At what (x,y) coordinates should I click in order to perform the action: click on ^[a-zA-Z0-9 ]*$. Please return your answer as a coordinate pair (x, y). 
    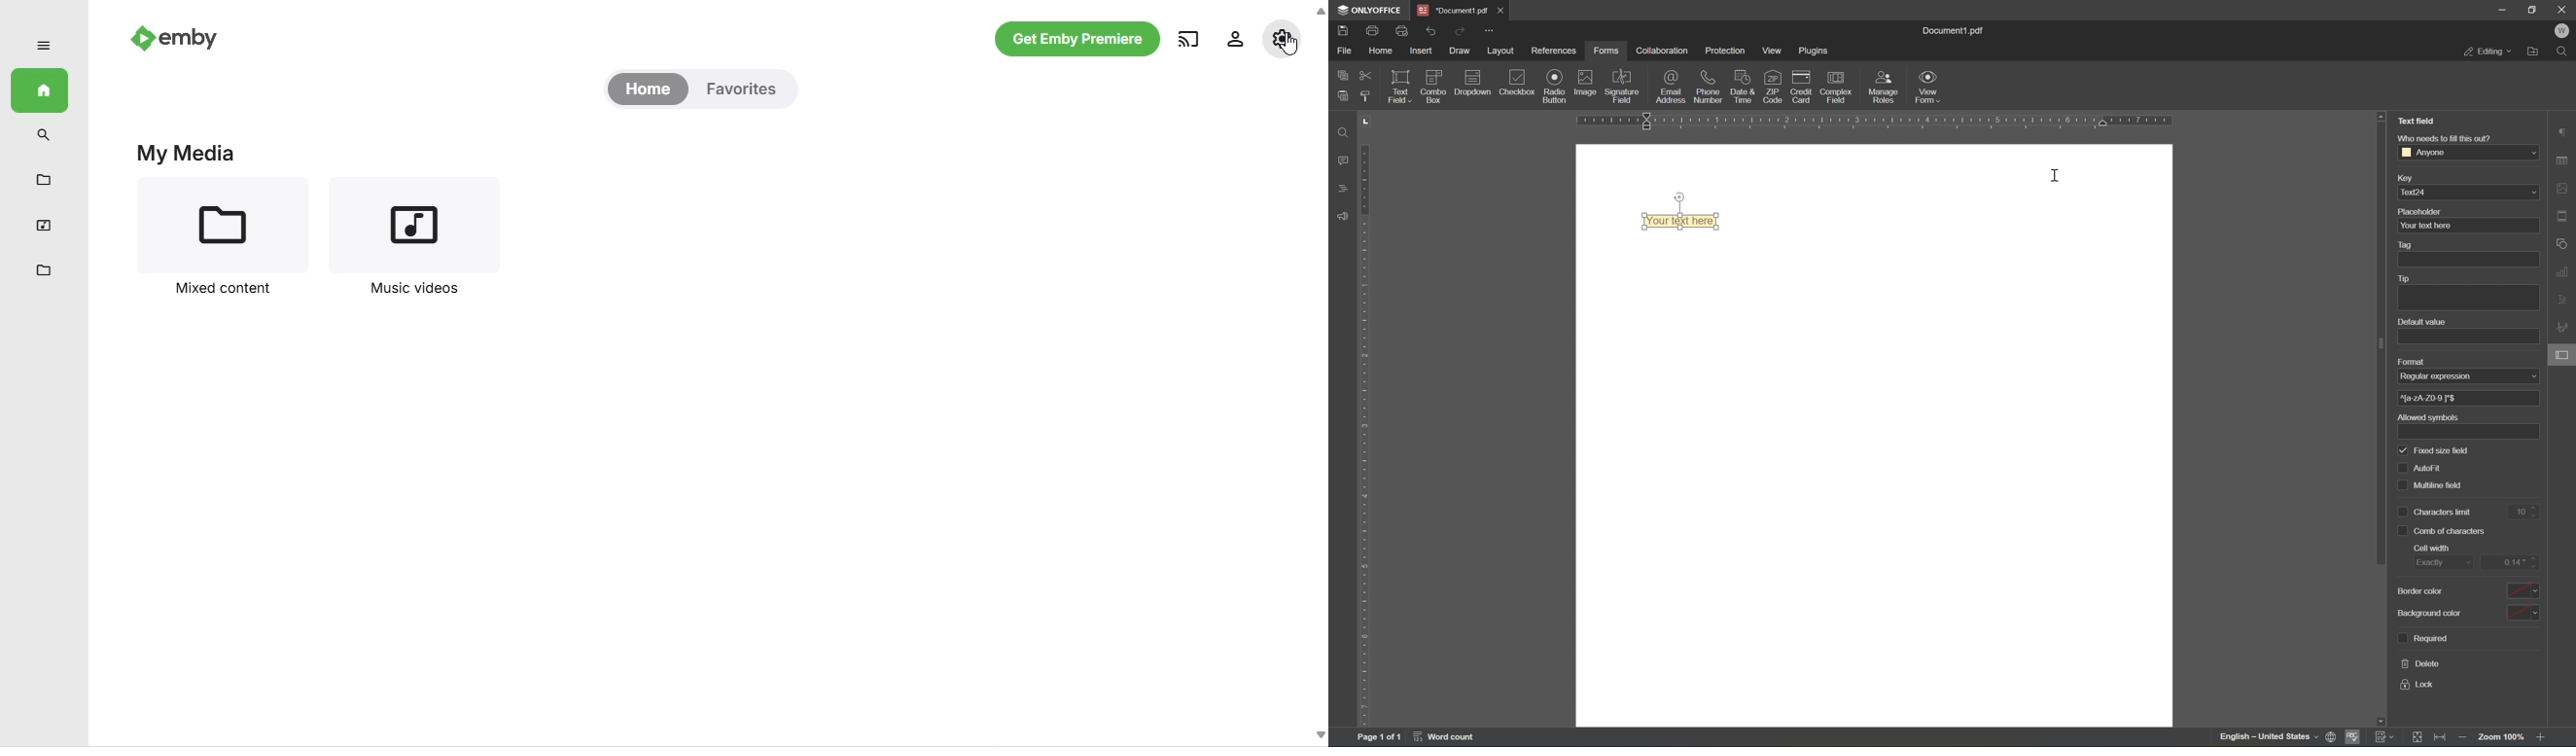
    Looking at the image, I should click on (2467, 398).